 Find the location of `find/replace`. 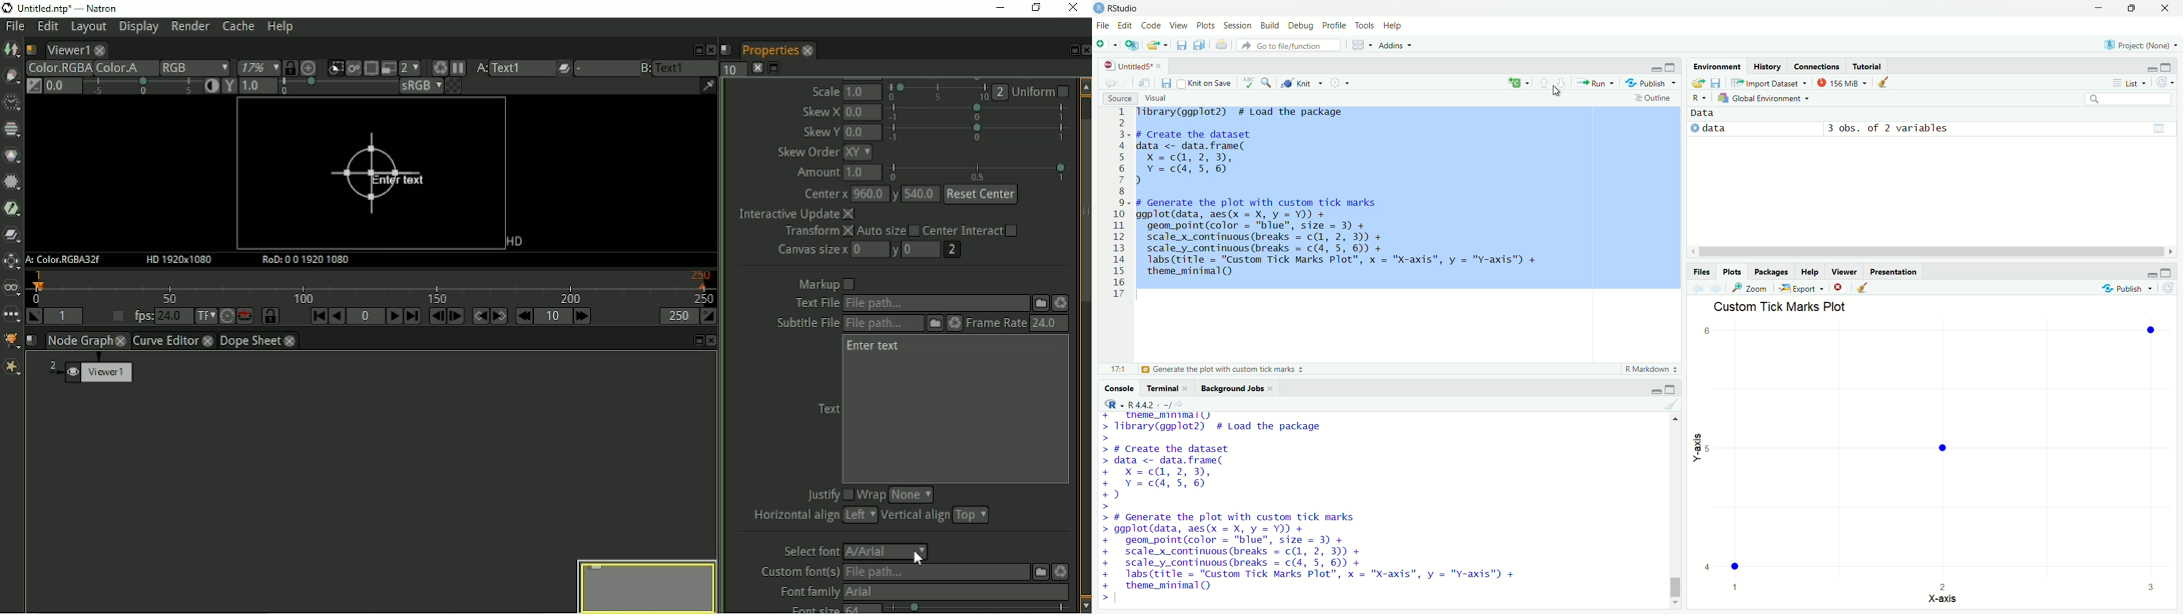

find/replace is located at coordinates (1268, 83).